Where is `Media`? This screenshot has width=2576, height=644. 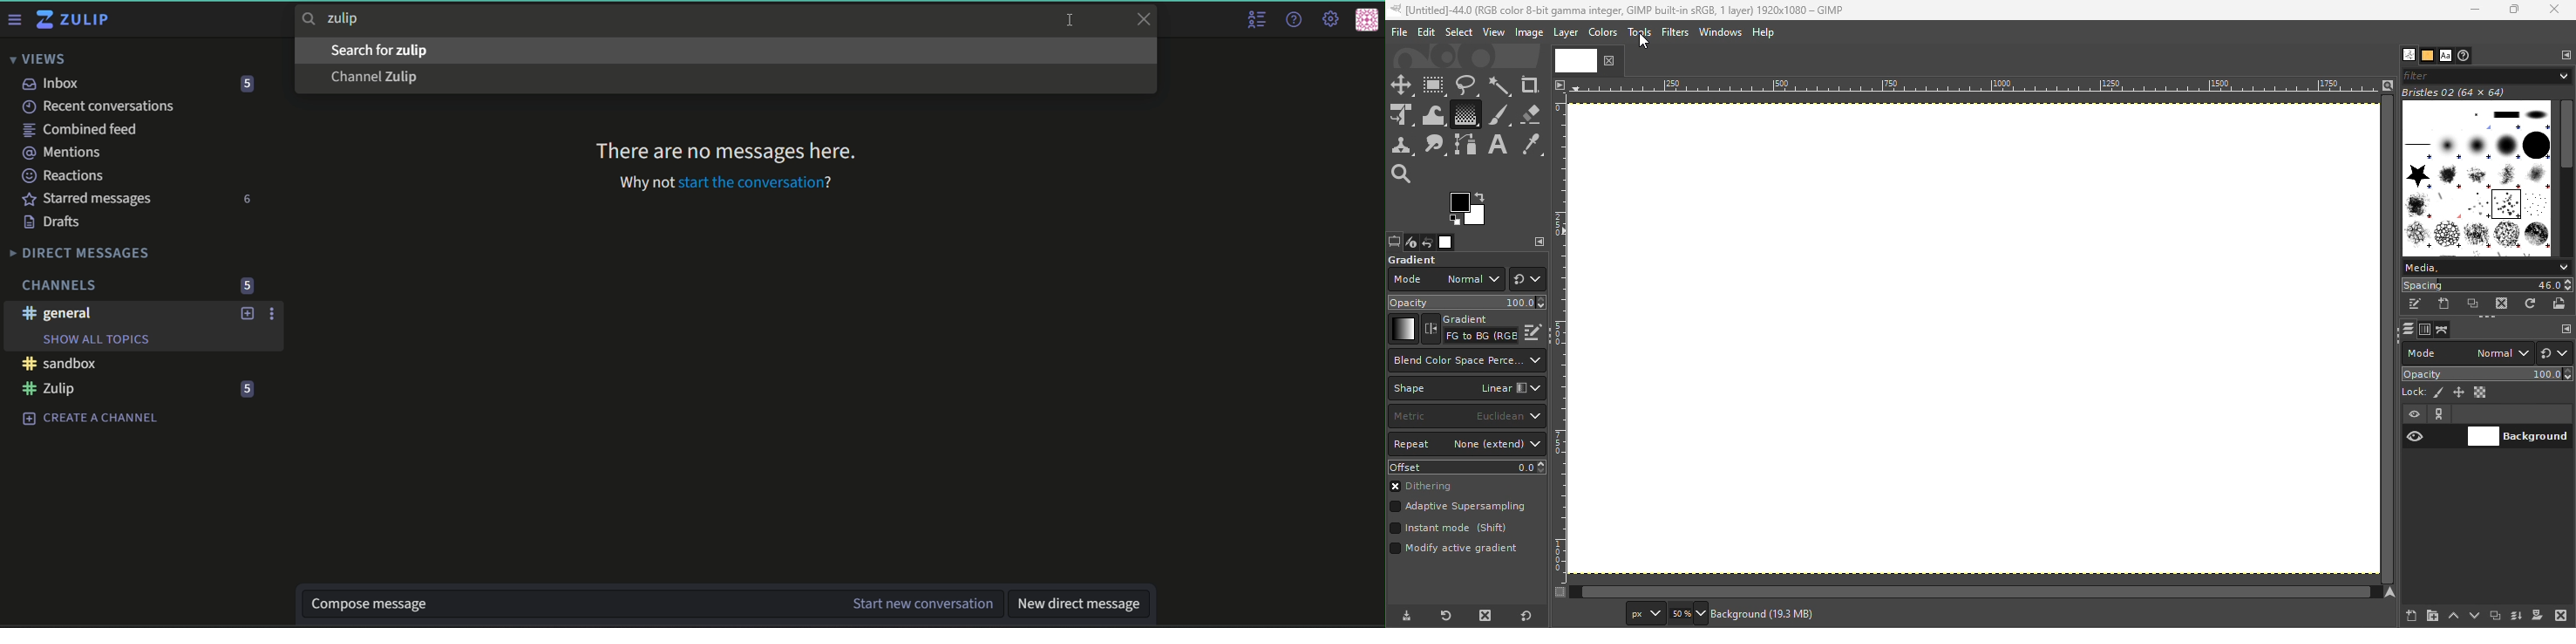 Media is located at coordinates (2485, 268).